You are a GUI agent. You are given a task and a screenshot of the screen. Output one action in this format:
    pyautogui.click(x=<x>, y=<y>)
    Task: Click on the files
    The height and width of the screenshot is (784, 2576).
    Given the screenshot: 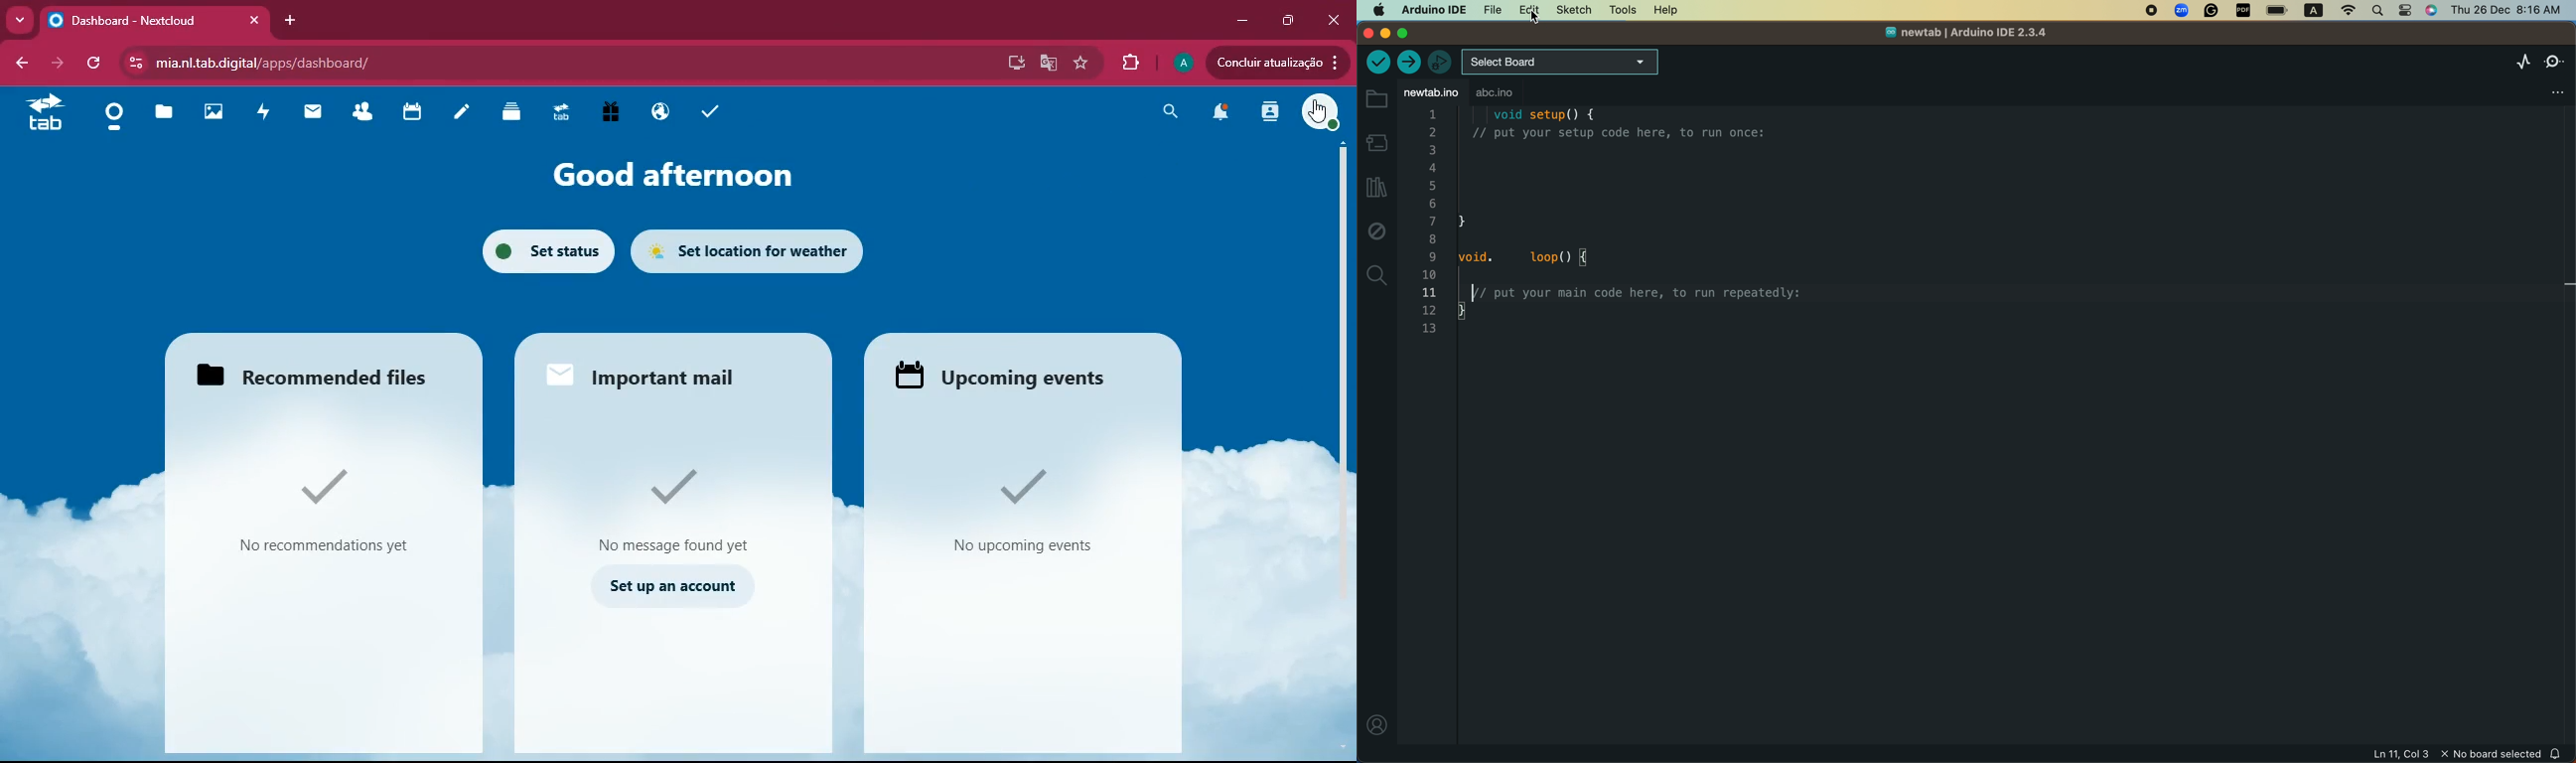 What is the action you would take?
    pyautogui.click(x=169, y=113)
    